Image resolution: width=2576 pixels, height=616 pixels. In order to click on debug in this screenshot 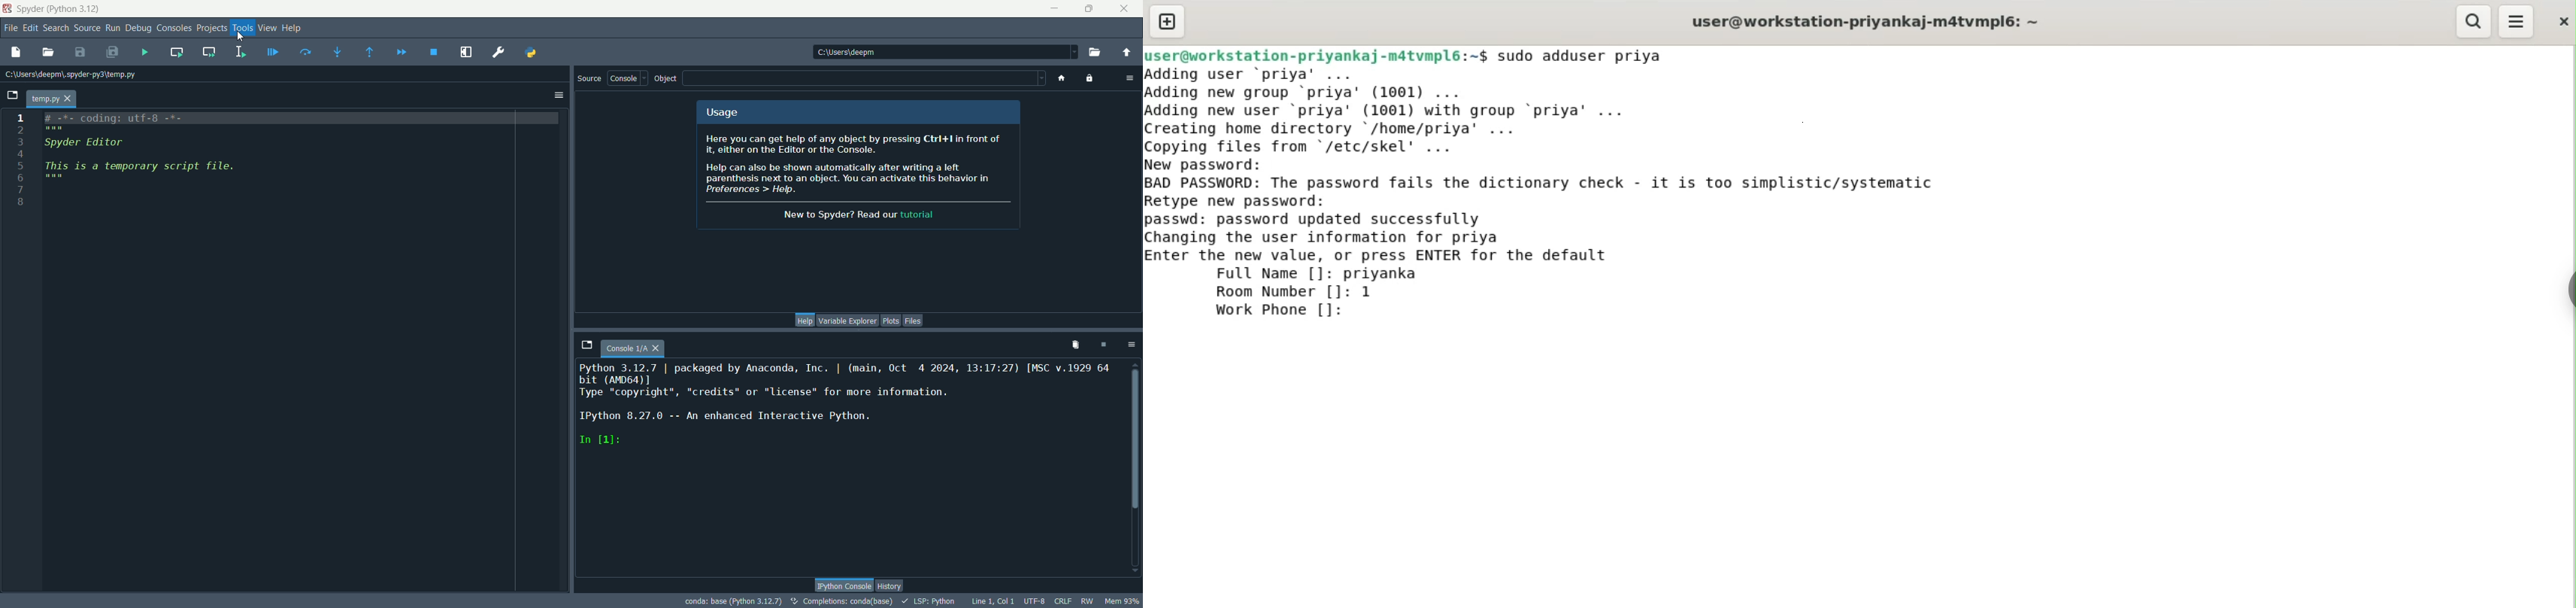, I will do `click(138, 30)`.